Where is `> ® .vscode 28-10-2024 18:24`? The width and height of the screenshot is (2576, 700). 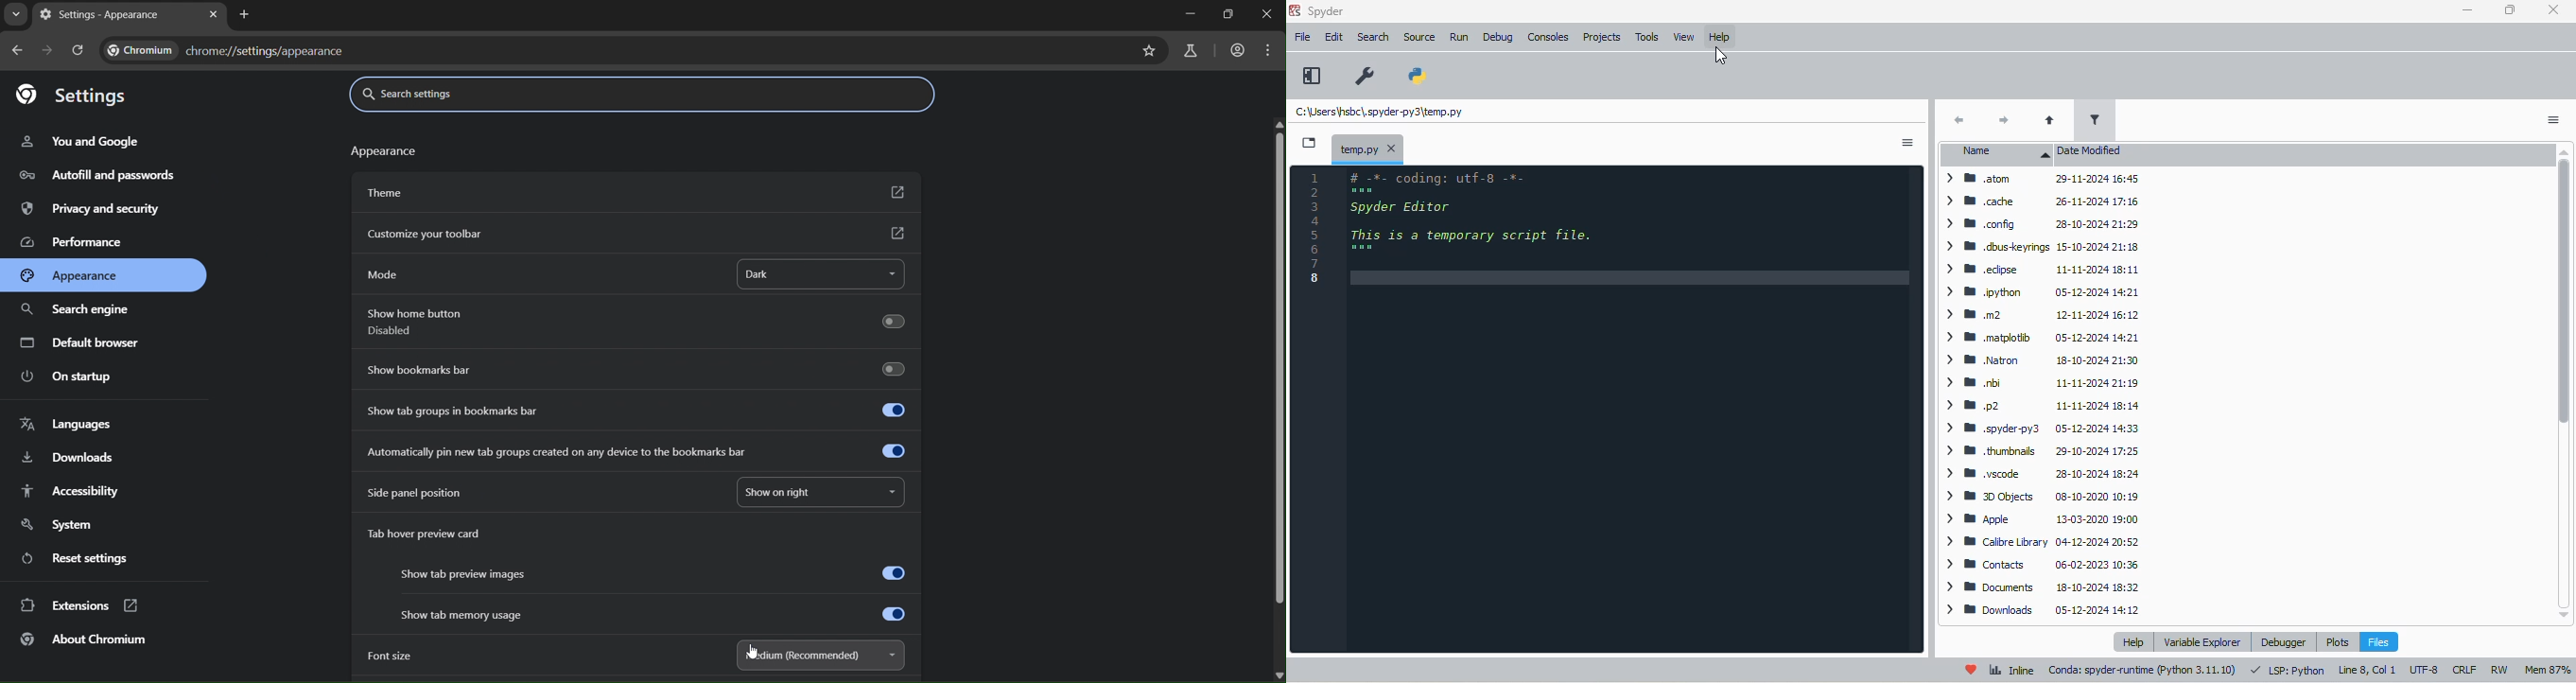 > ® .vscode 28-10-2024 18:24 is located at coordinates (2038, 472).